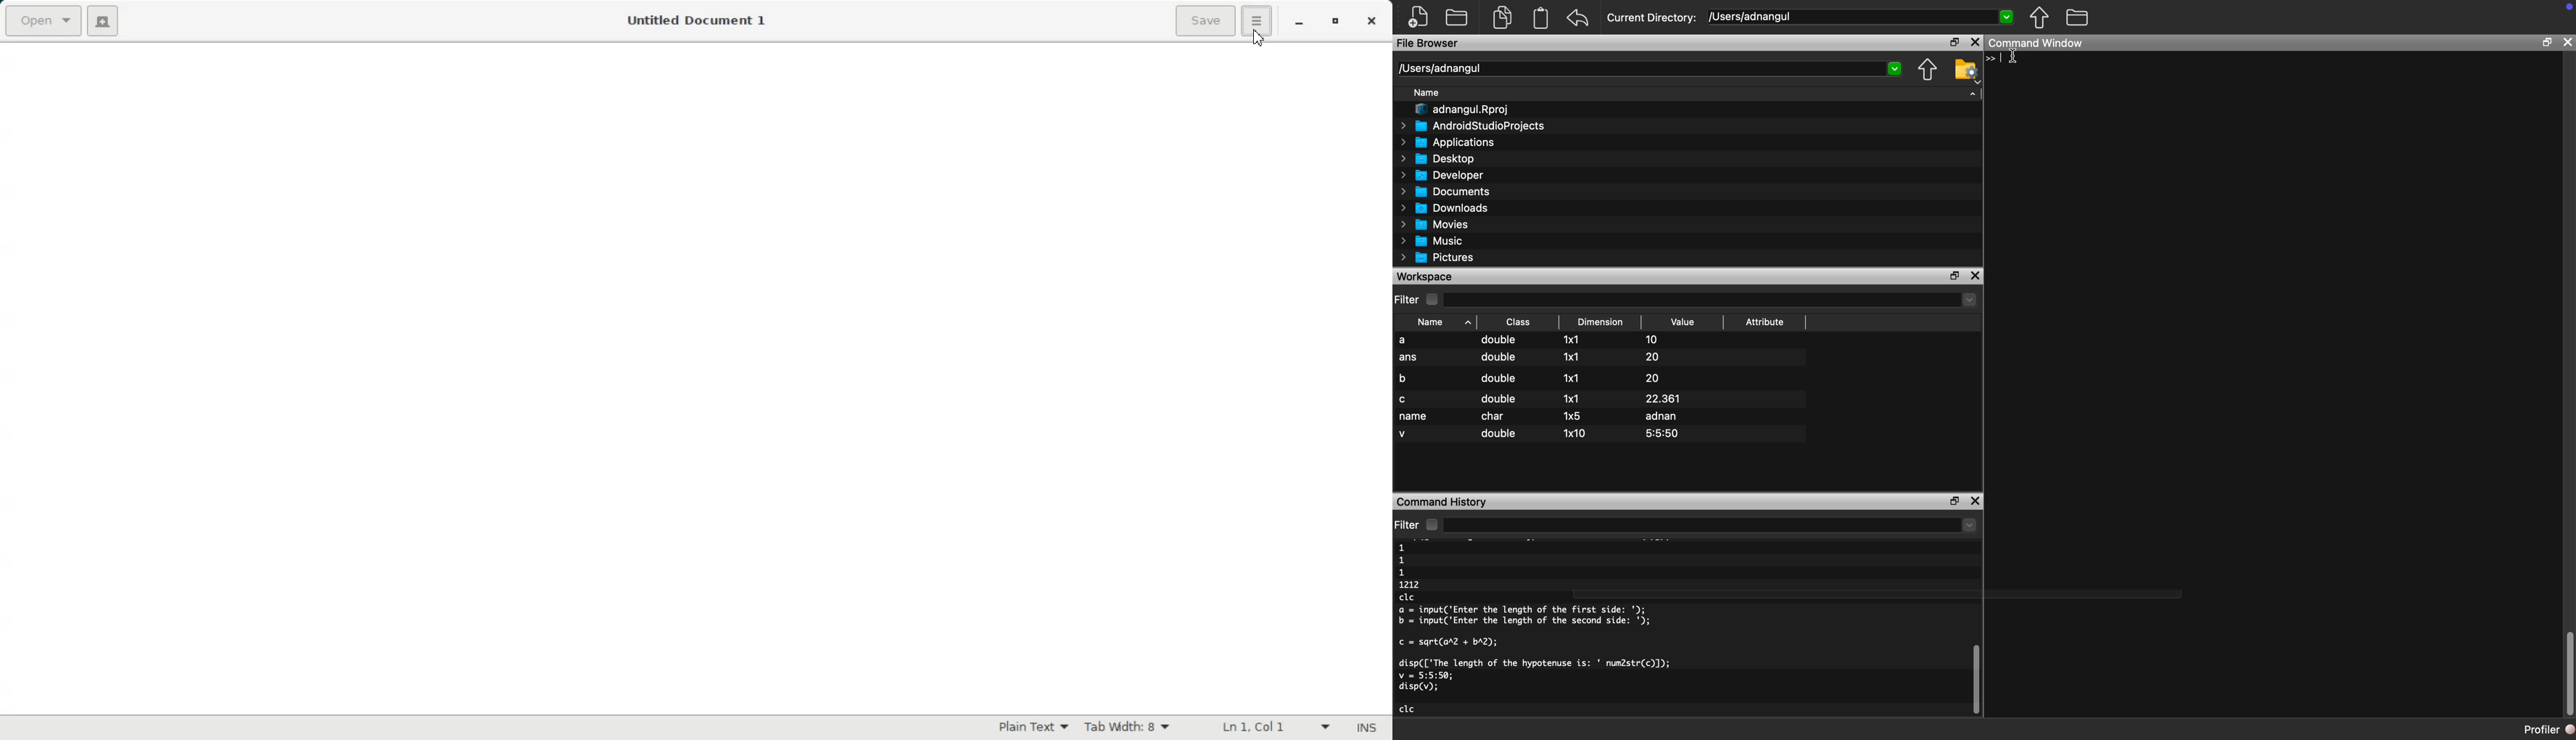 This screenshot has width=2576, height=756. Describe the element at coordinates (1572, 416) in the screenshot. I see `1x5` at that location.